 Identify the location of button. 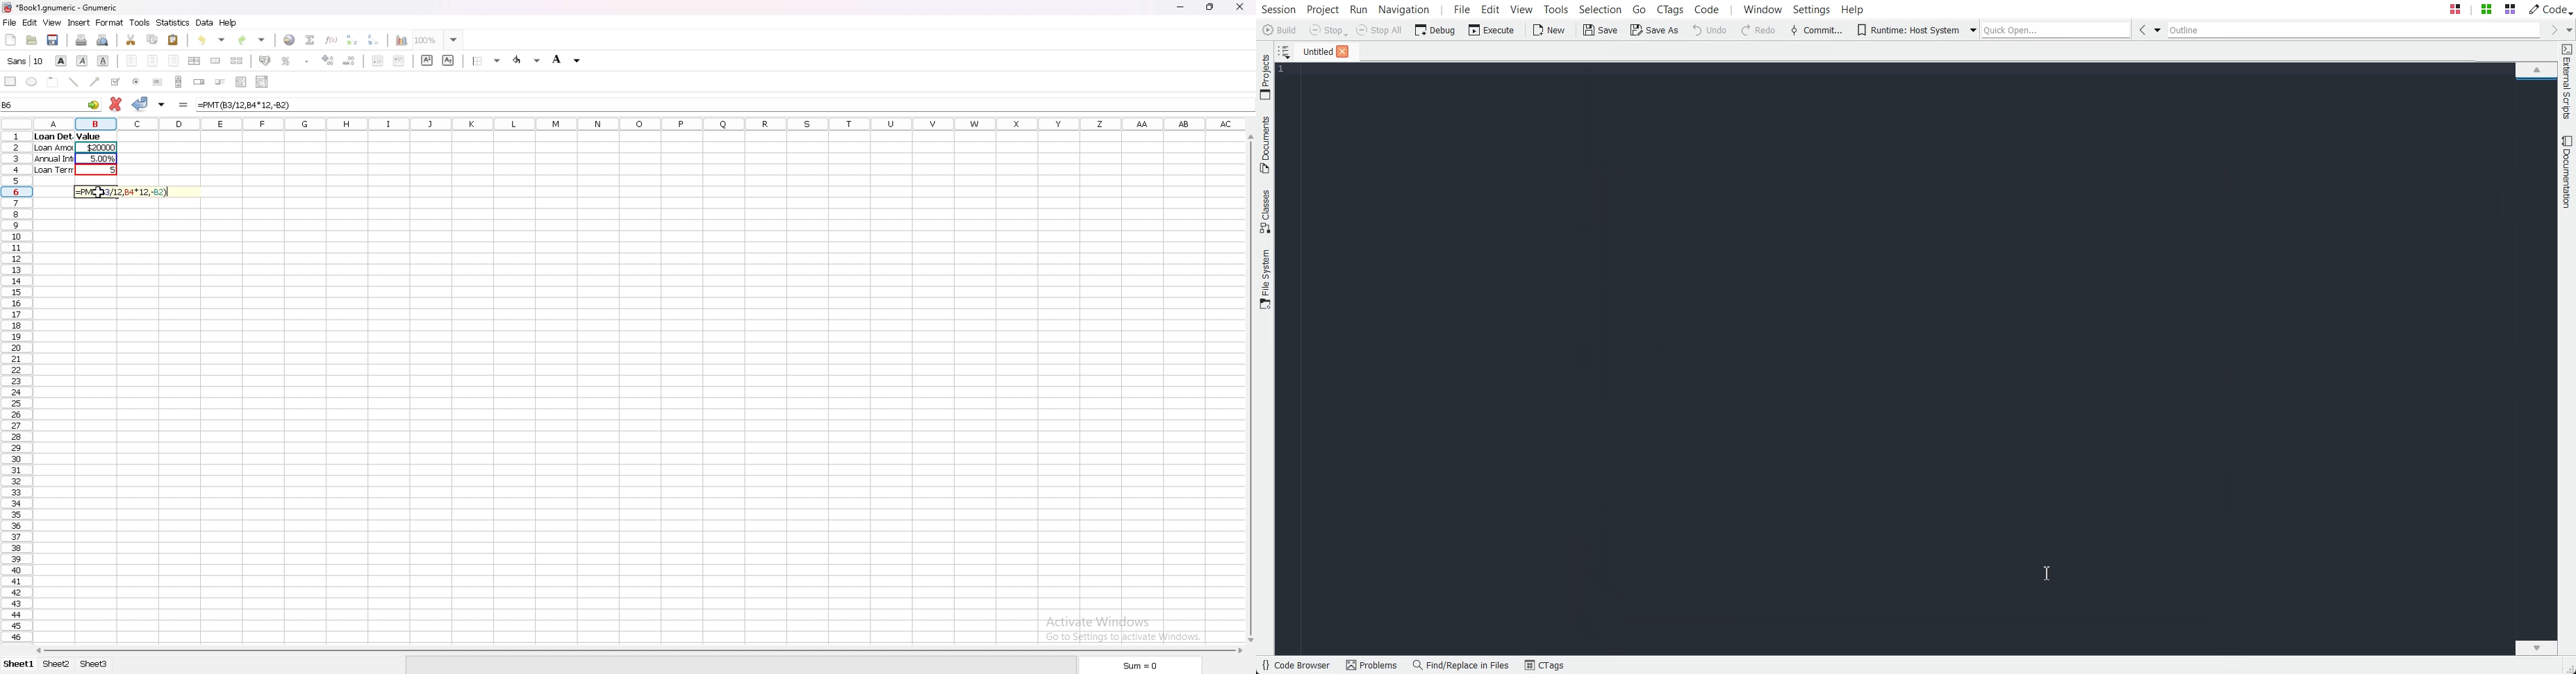
(156, 81).